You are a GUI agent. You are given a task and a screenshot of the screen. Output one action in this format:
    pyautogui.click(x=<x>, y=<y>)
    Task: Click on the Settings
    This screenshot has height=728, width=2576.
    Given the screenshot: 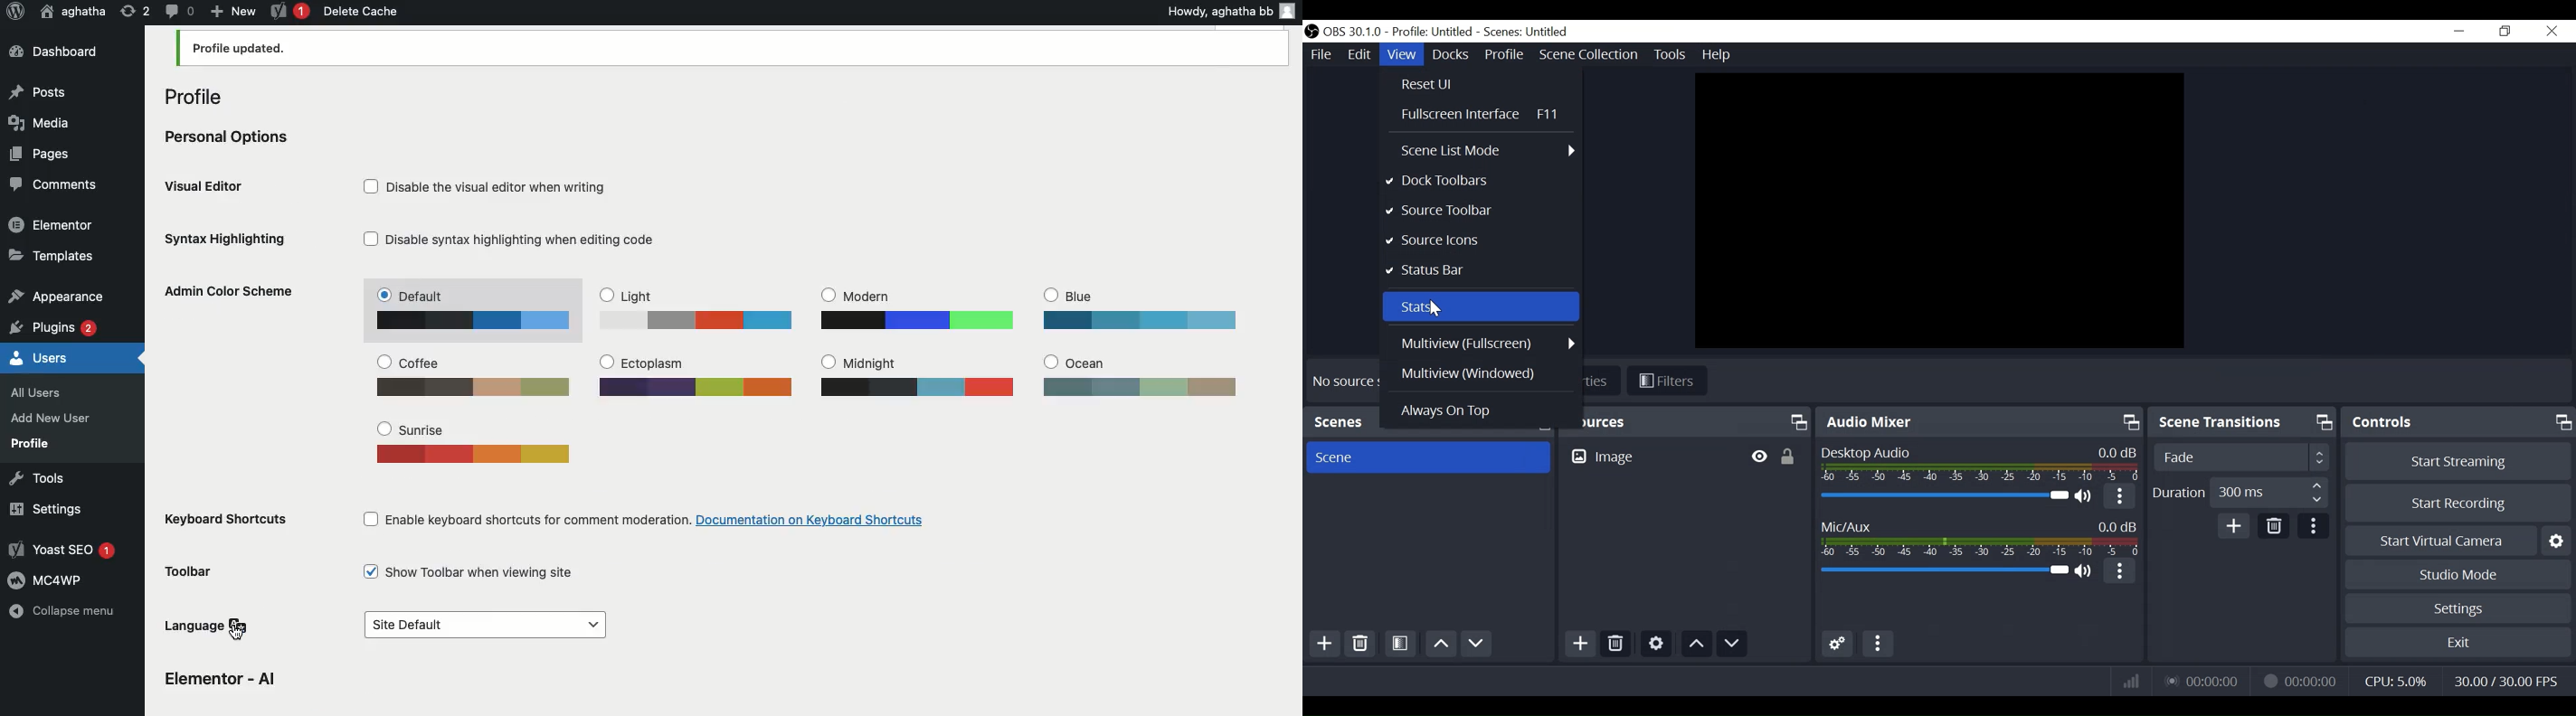 What is the action you would take?
    pyautogui.click(x=43, y=509)
    